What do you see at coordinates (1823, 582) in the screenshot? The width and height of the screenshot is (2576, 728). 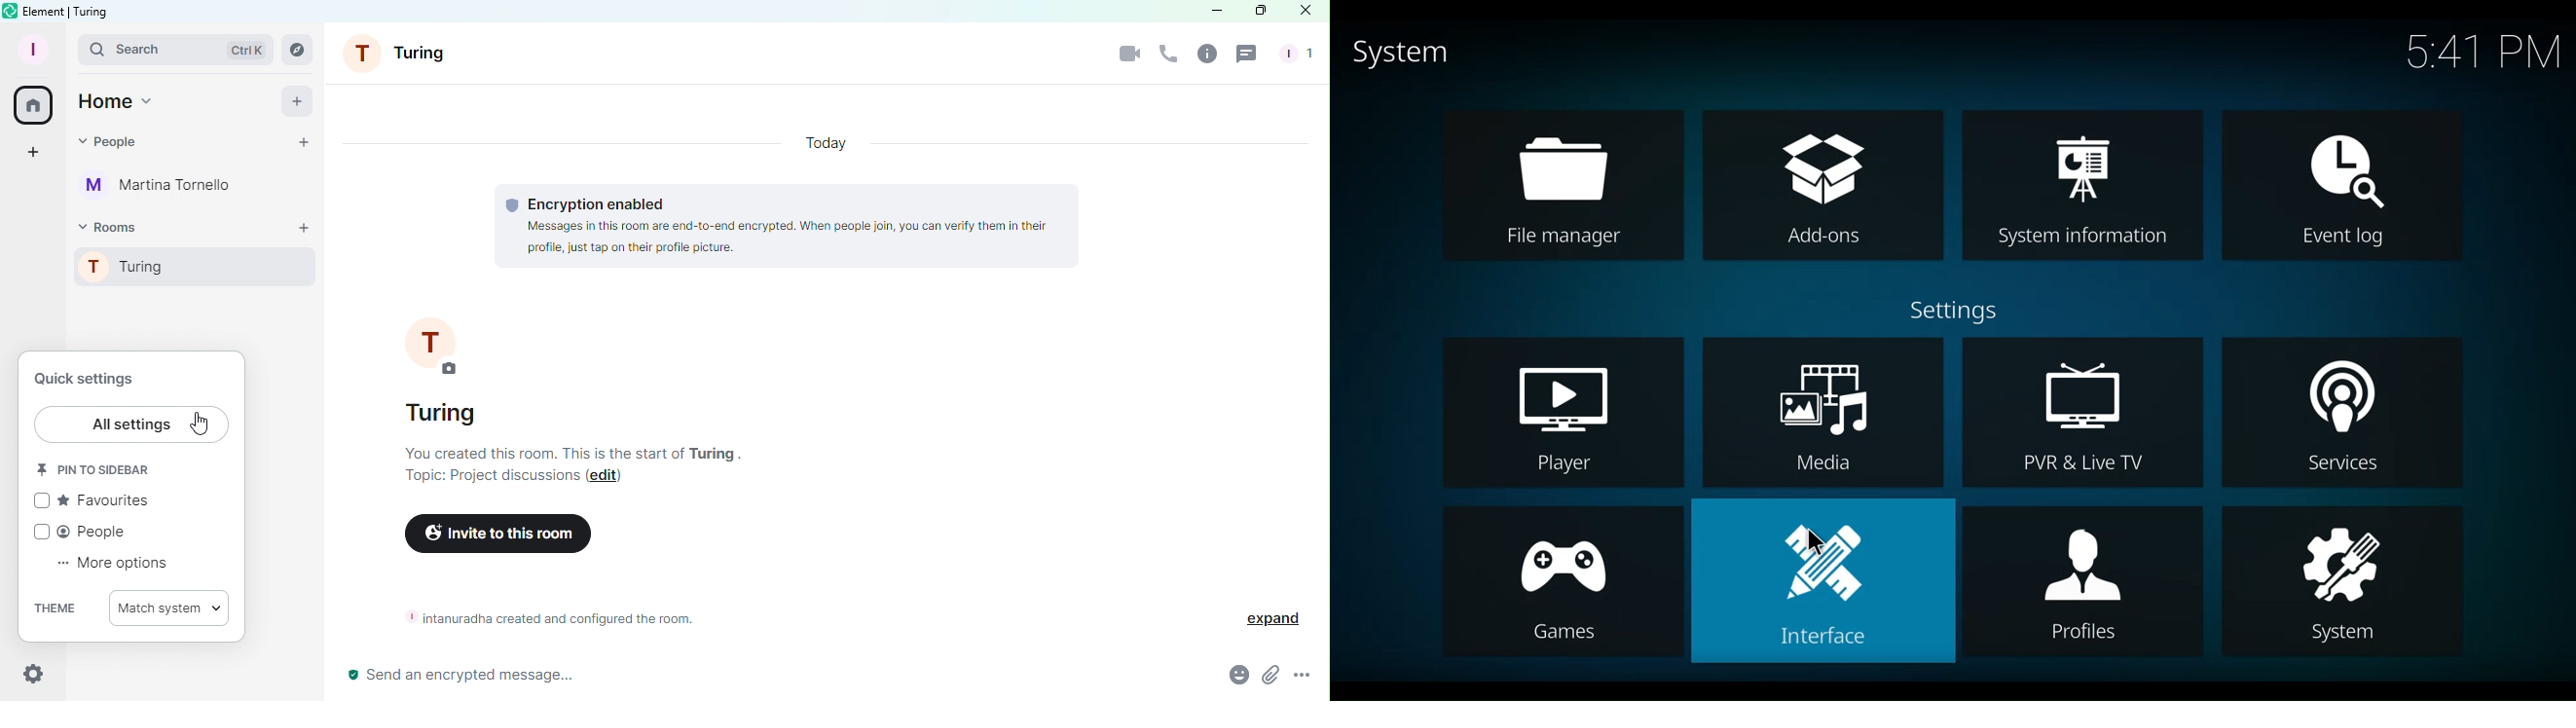 I see `Interface` at bounding box center [1823, 582].